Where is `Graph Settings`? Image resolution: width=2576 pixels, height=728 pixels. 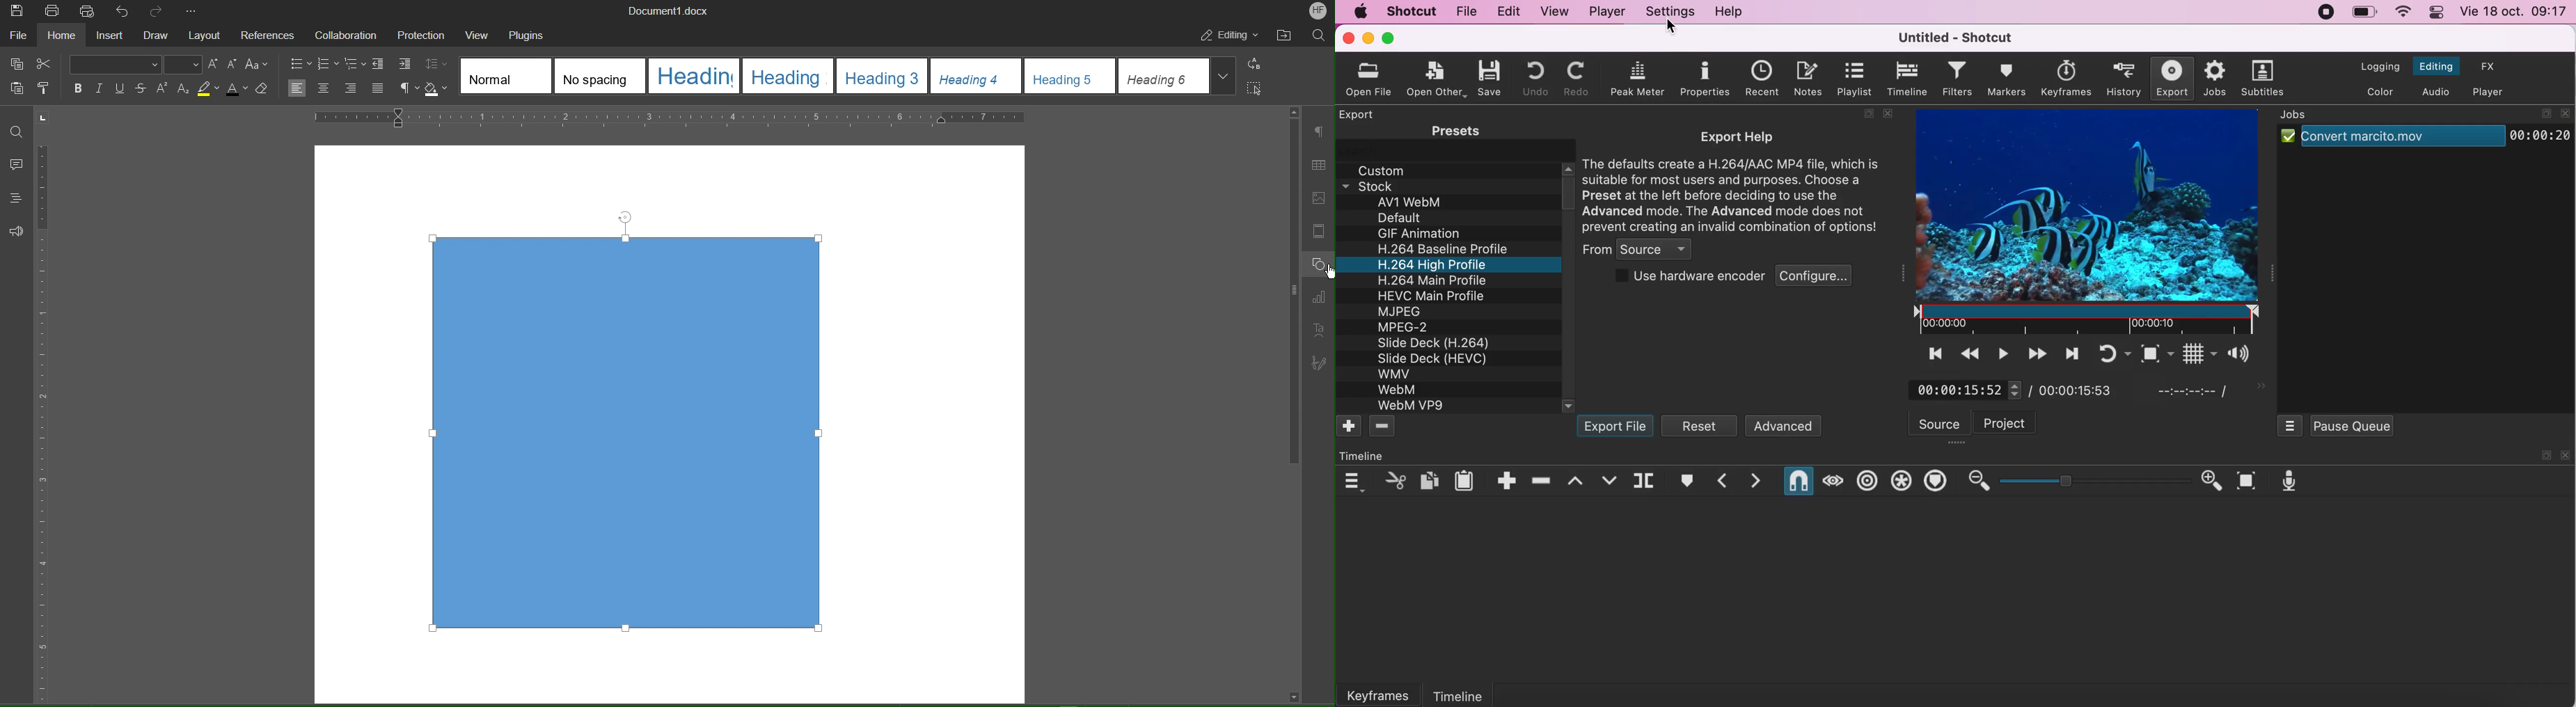
Graph Settings is located at coordinates (1322, 298).